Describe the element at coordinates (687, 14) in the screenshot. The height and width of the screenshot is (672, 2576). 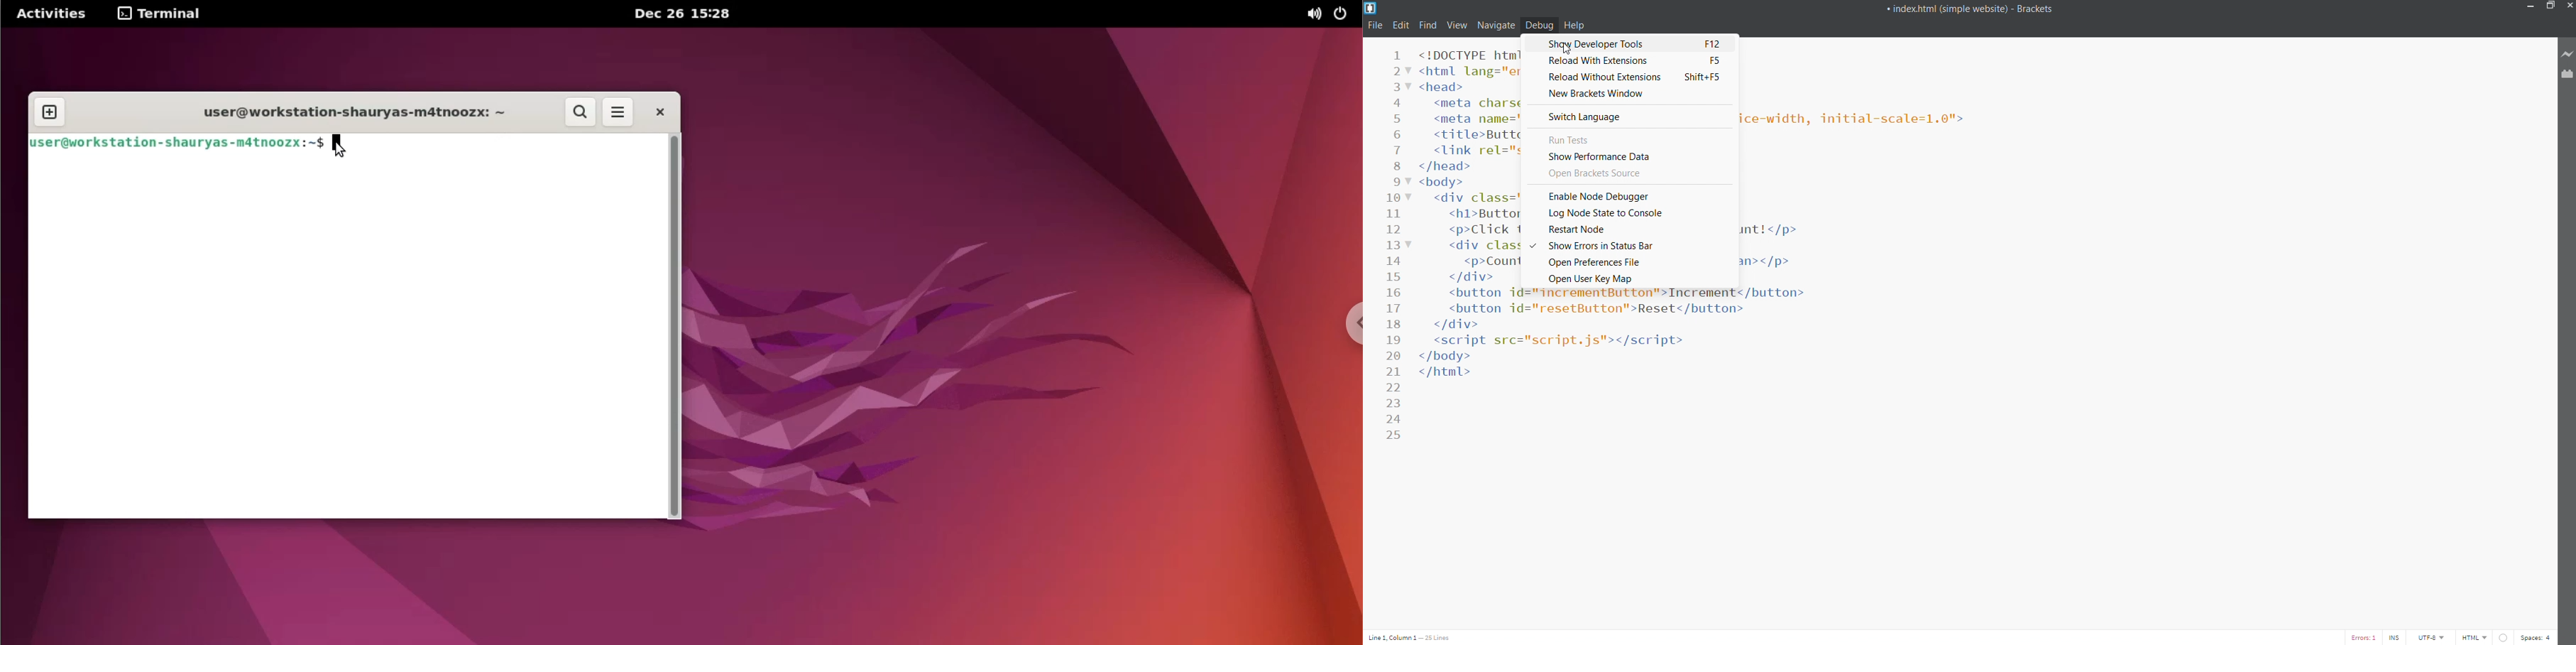
I see `Dec 26 15:28` at that location.